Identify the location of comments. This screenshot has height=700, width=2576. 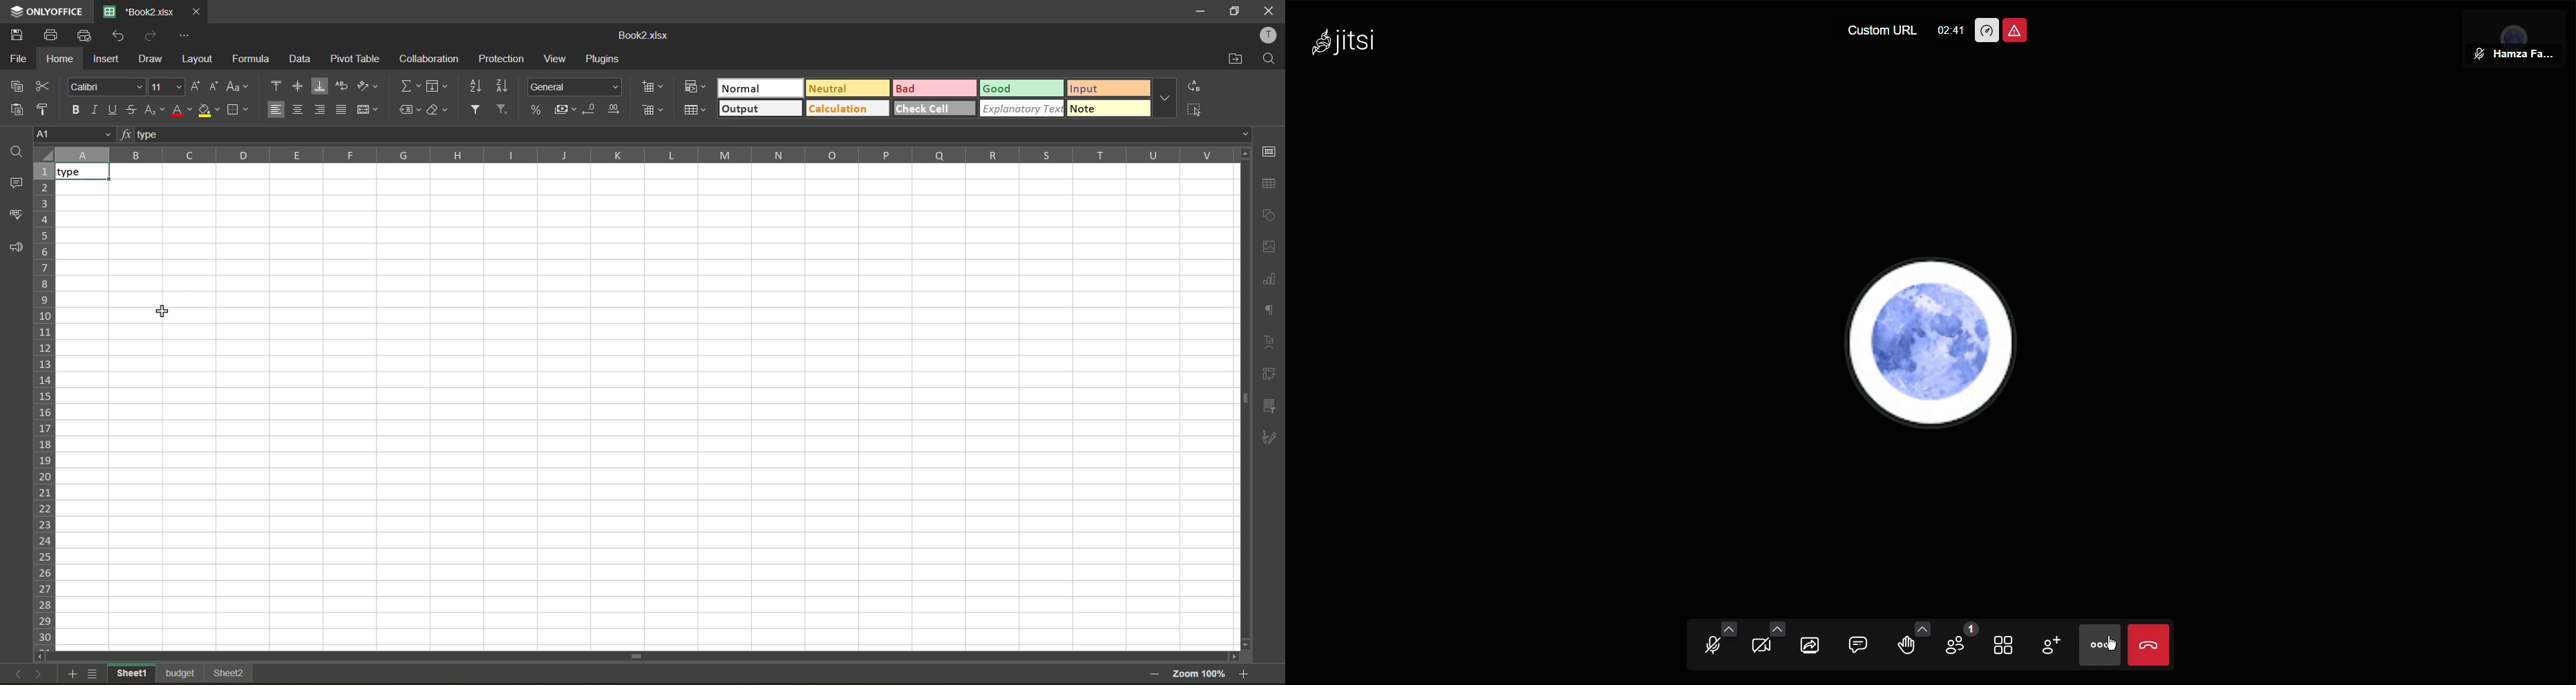
(15, 184).